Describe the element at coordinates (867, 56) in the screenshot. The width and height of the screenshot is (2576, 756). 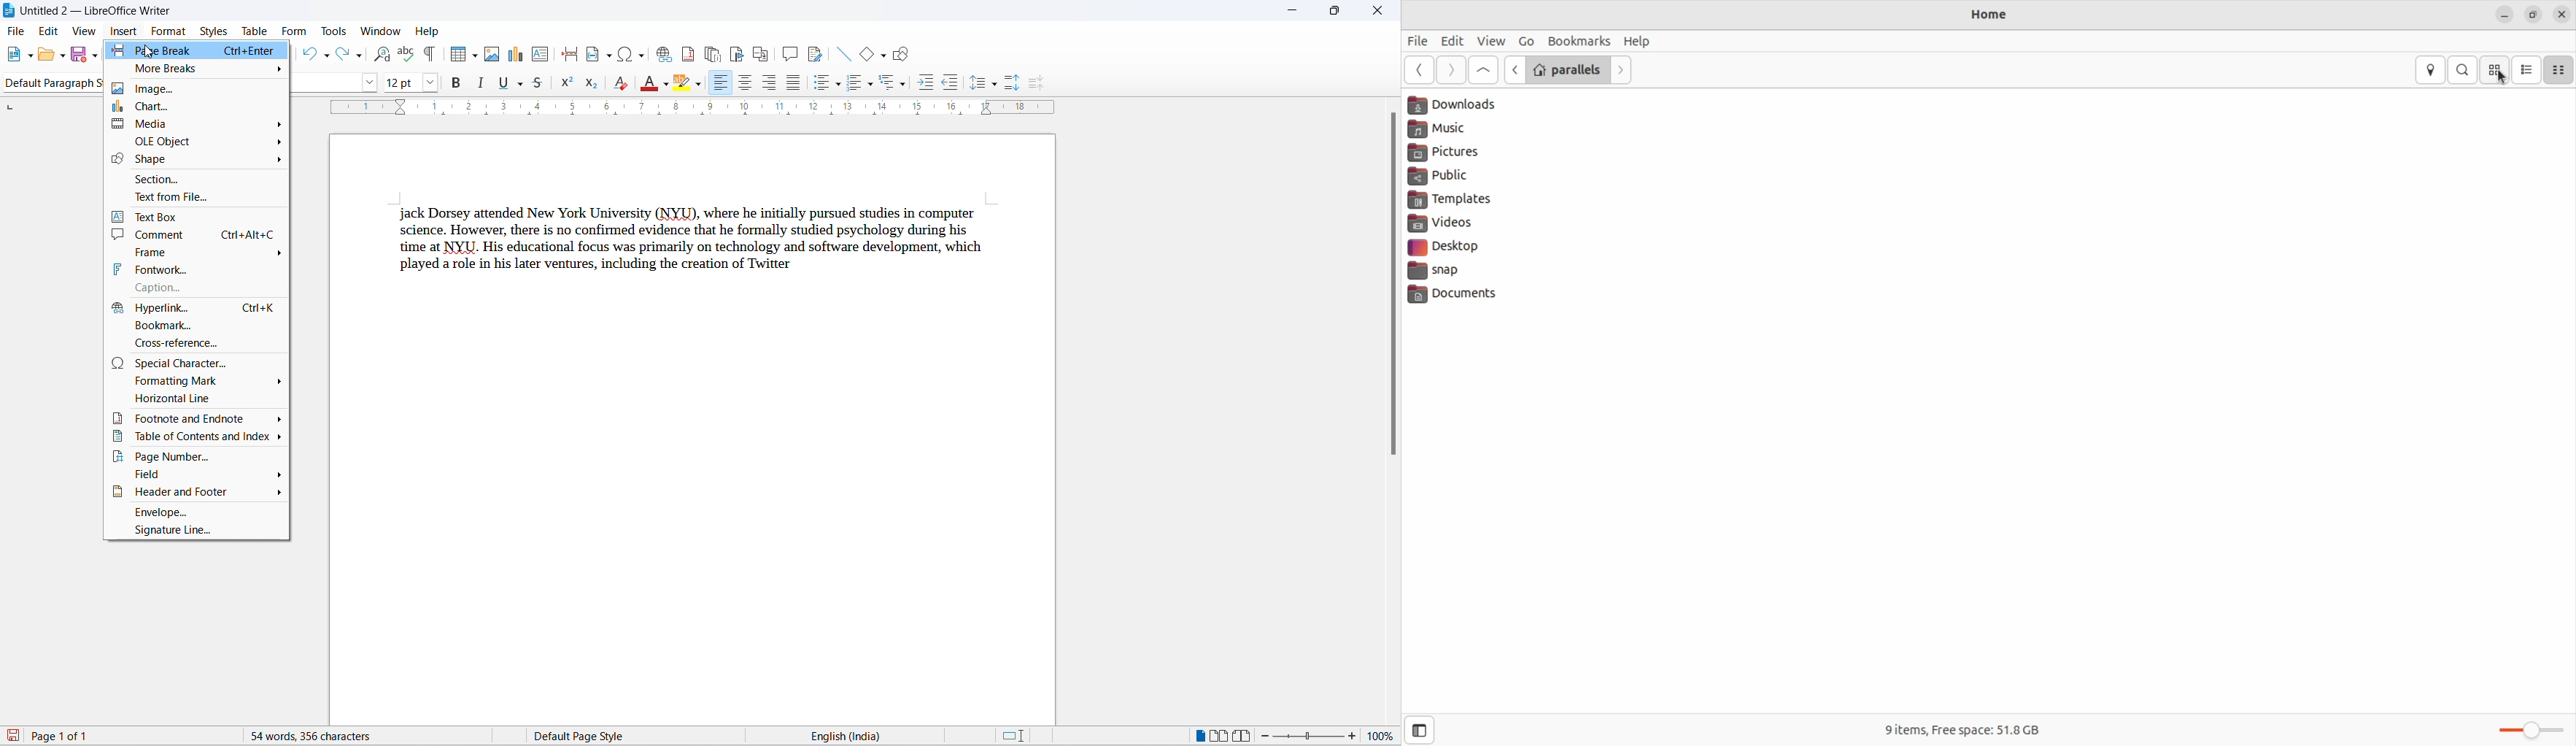
I see `basic shapes` at that location.